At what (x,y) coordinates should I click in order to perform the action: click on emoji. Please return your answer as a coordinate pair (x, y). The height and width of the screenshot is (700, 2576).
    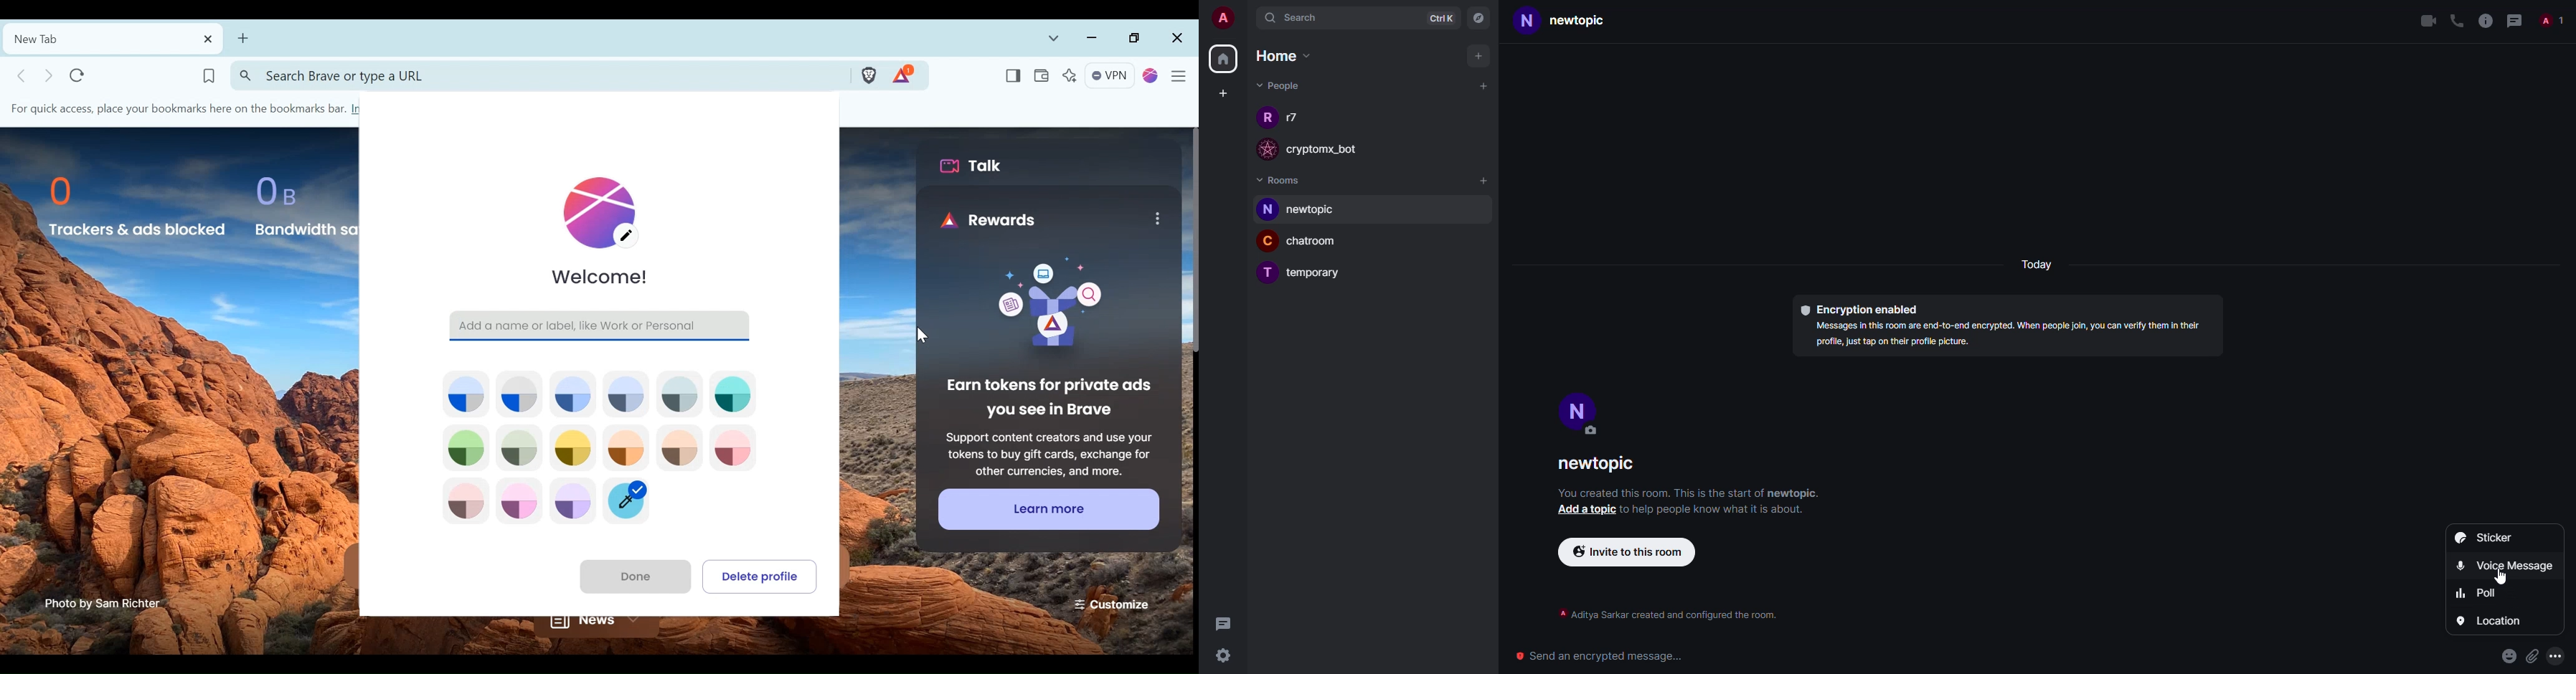
    Looking at the image, I should click on (2505, 658).